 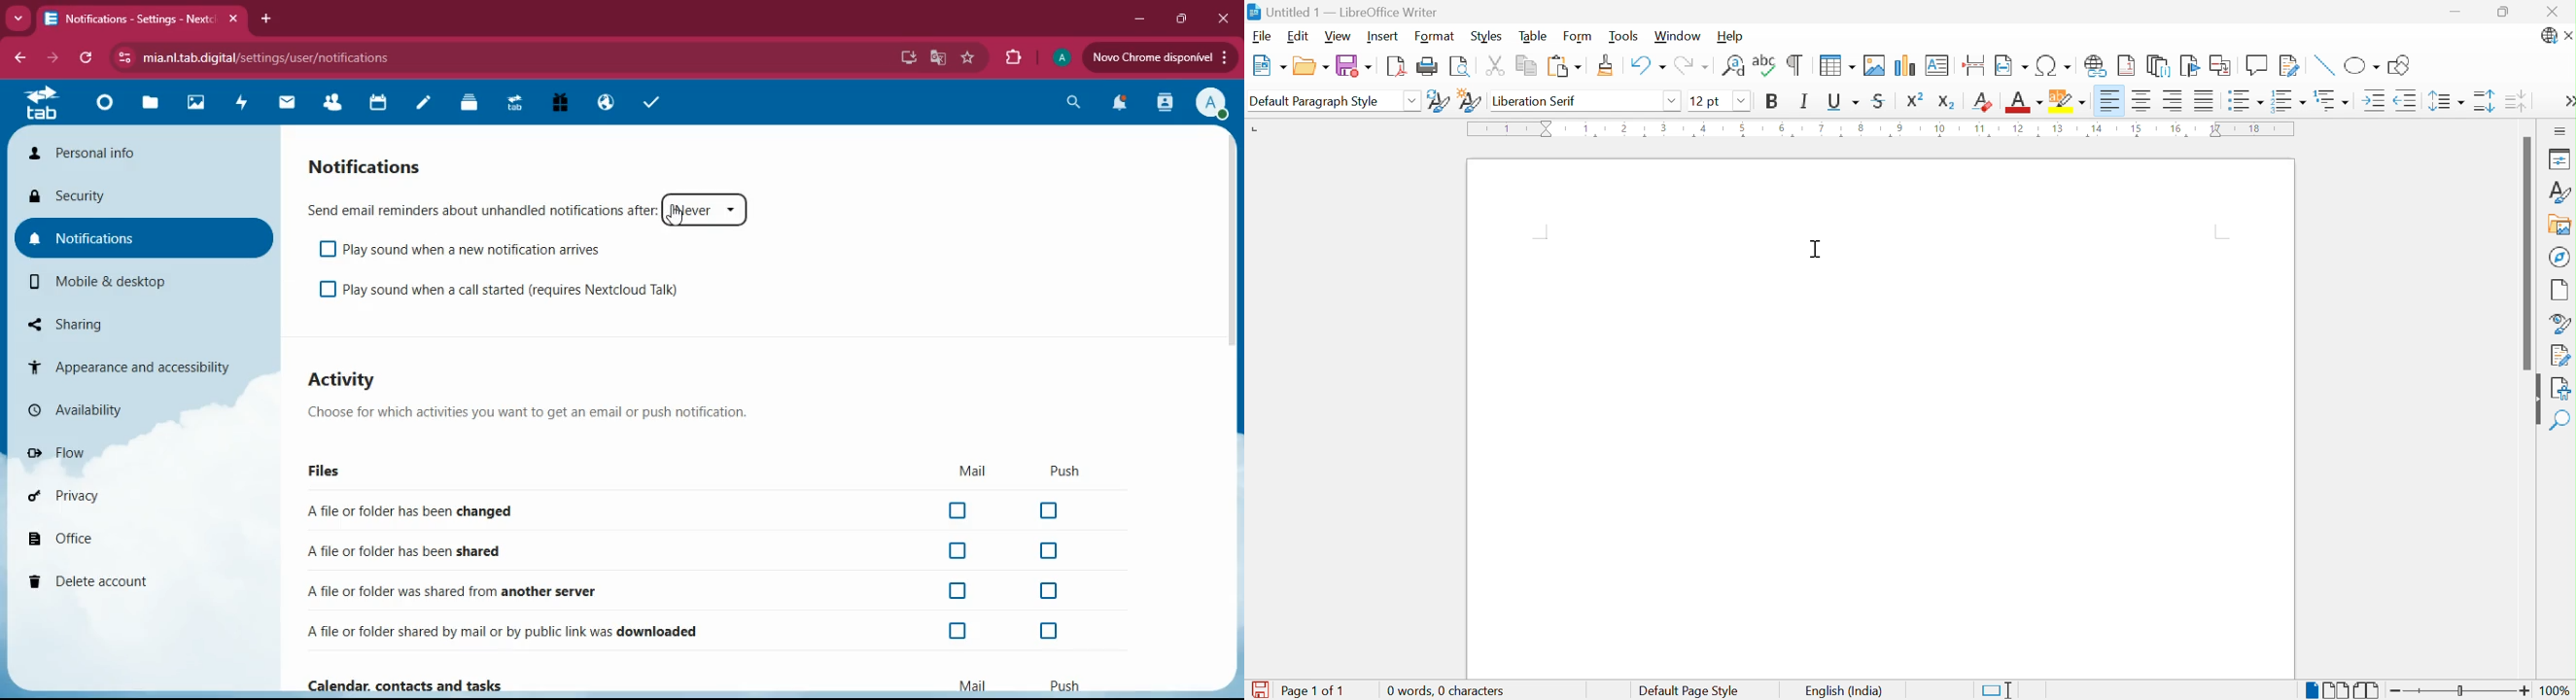 I want to click on minimize, so click(x=1142, y=18).